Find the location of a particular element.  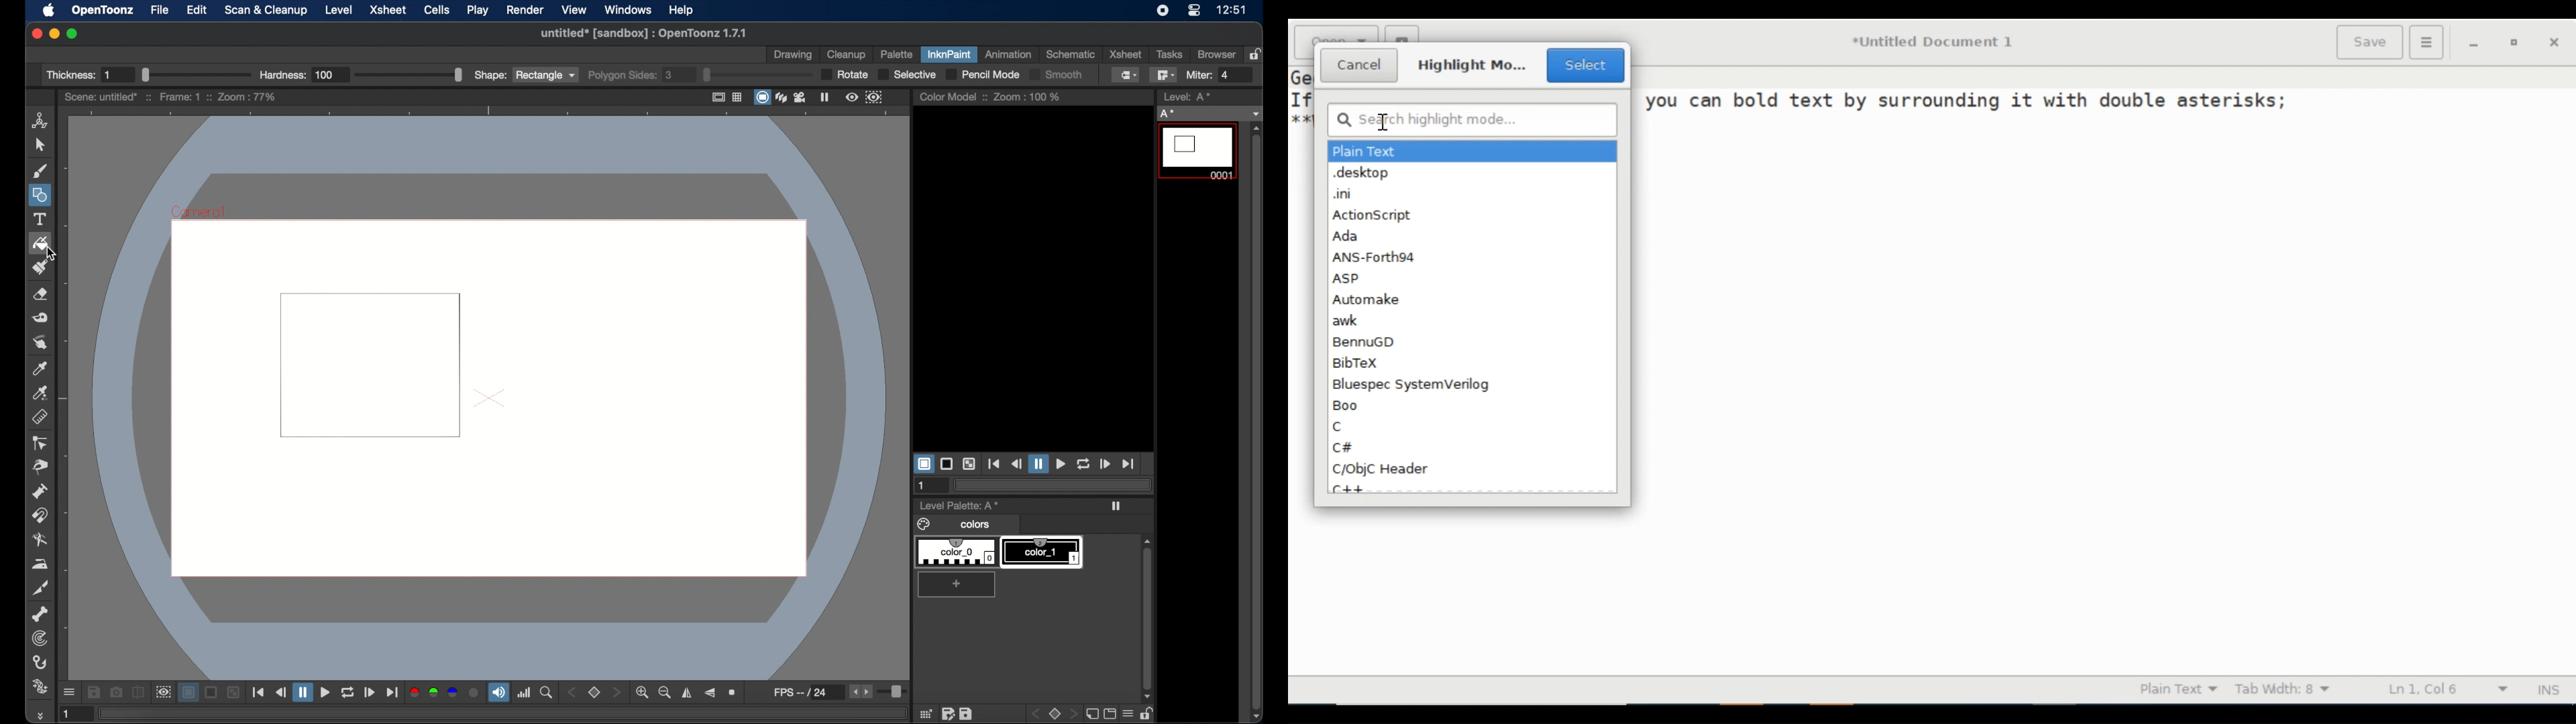

snapshot is located at coordinates (115, 691).